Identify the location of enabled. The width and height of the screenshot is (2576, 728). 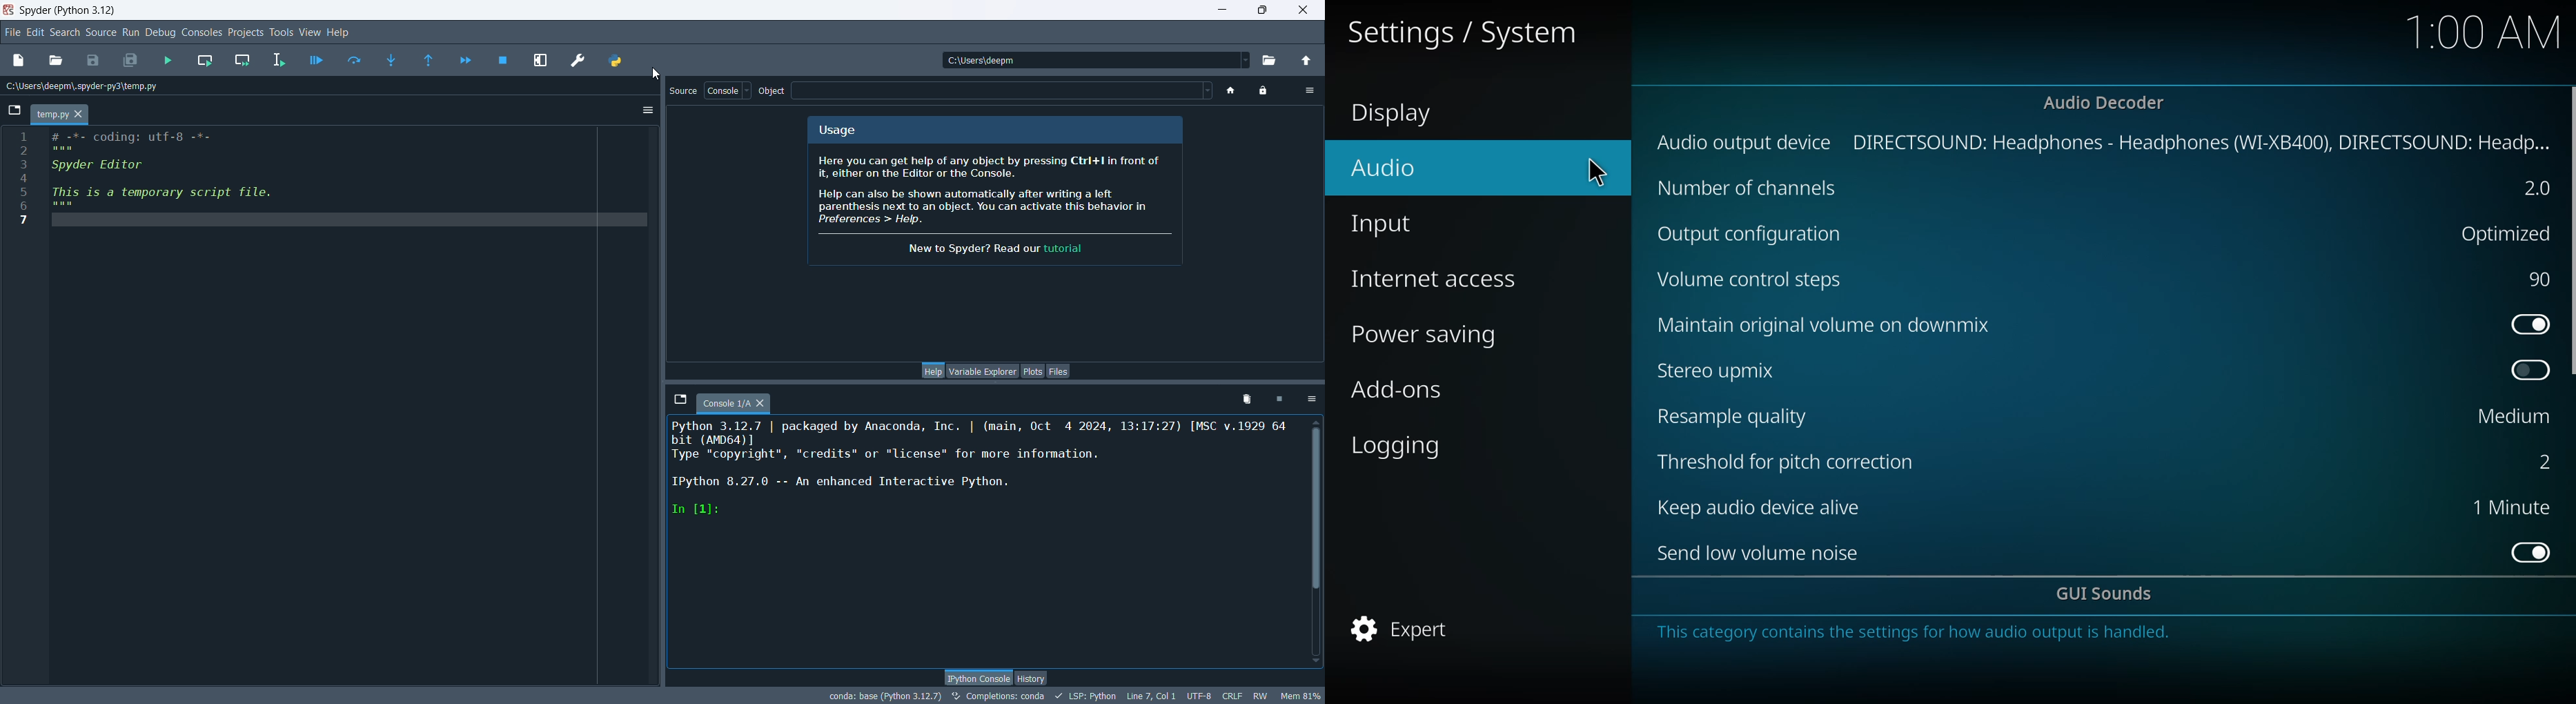
(2527, 322).